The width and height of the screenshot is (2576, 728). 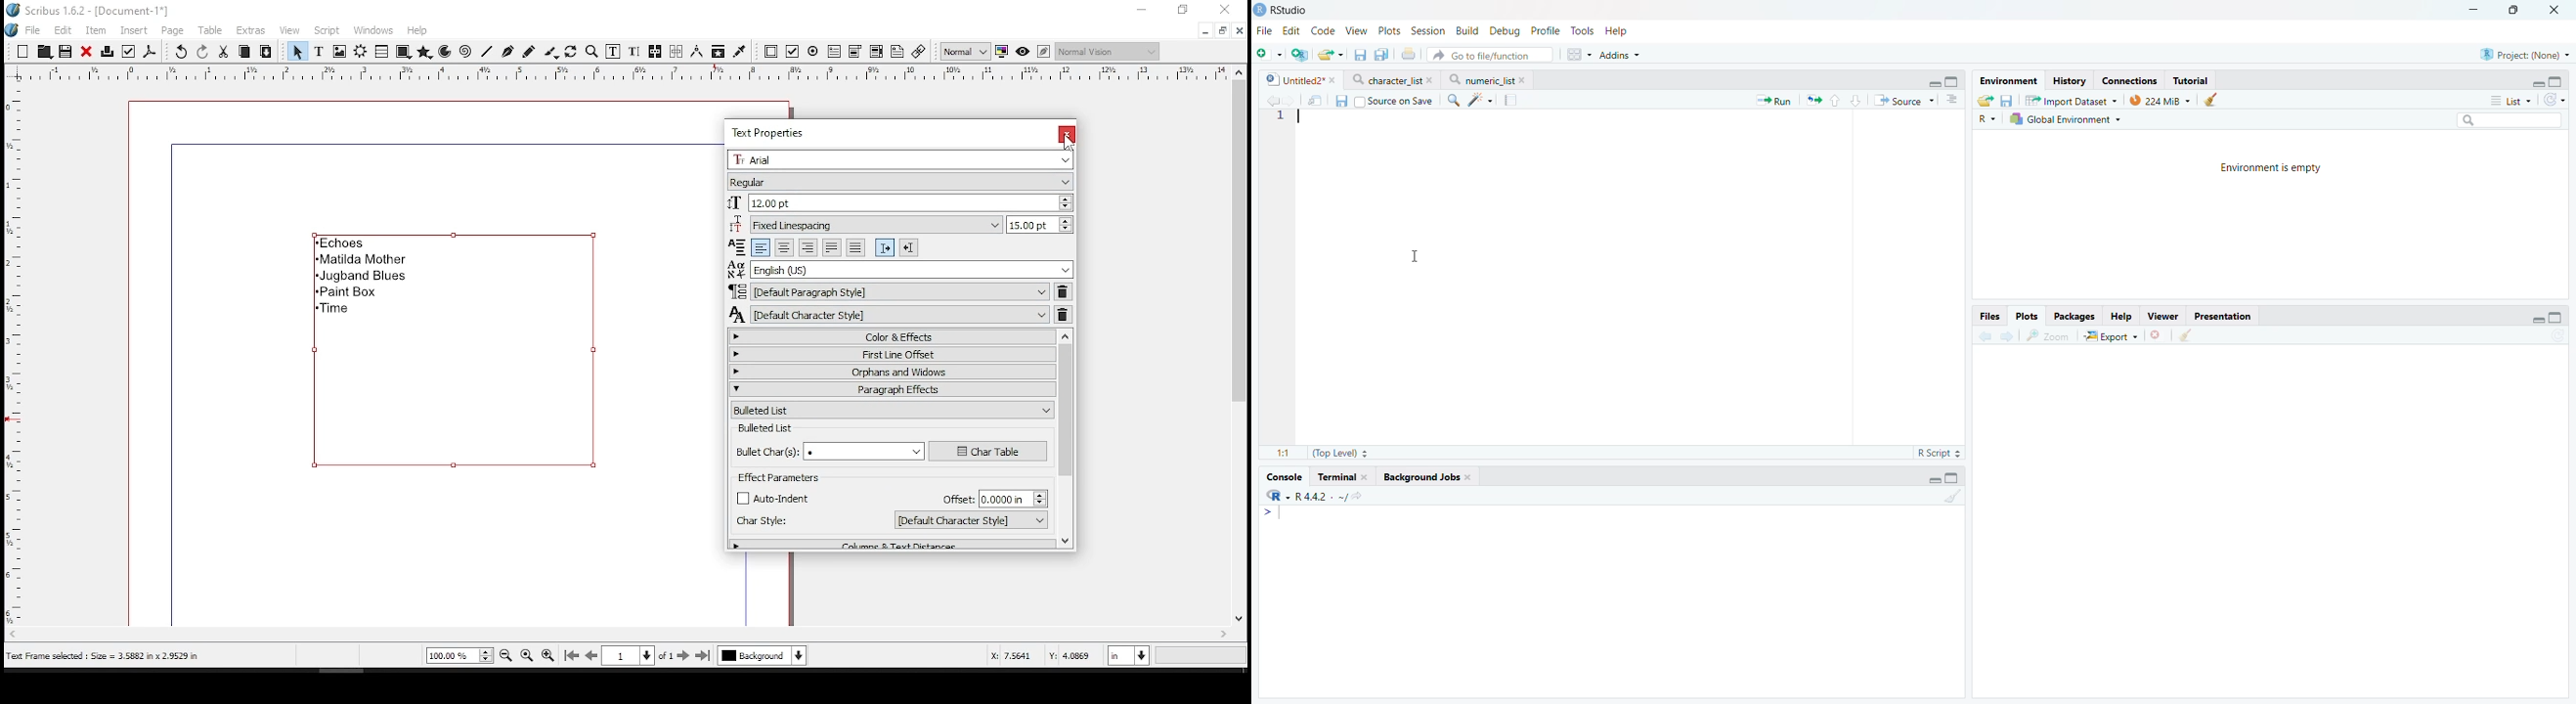 I want to click on Full Height, so click(x=2557, y=316).